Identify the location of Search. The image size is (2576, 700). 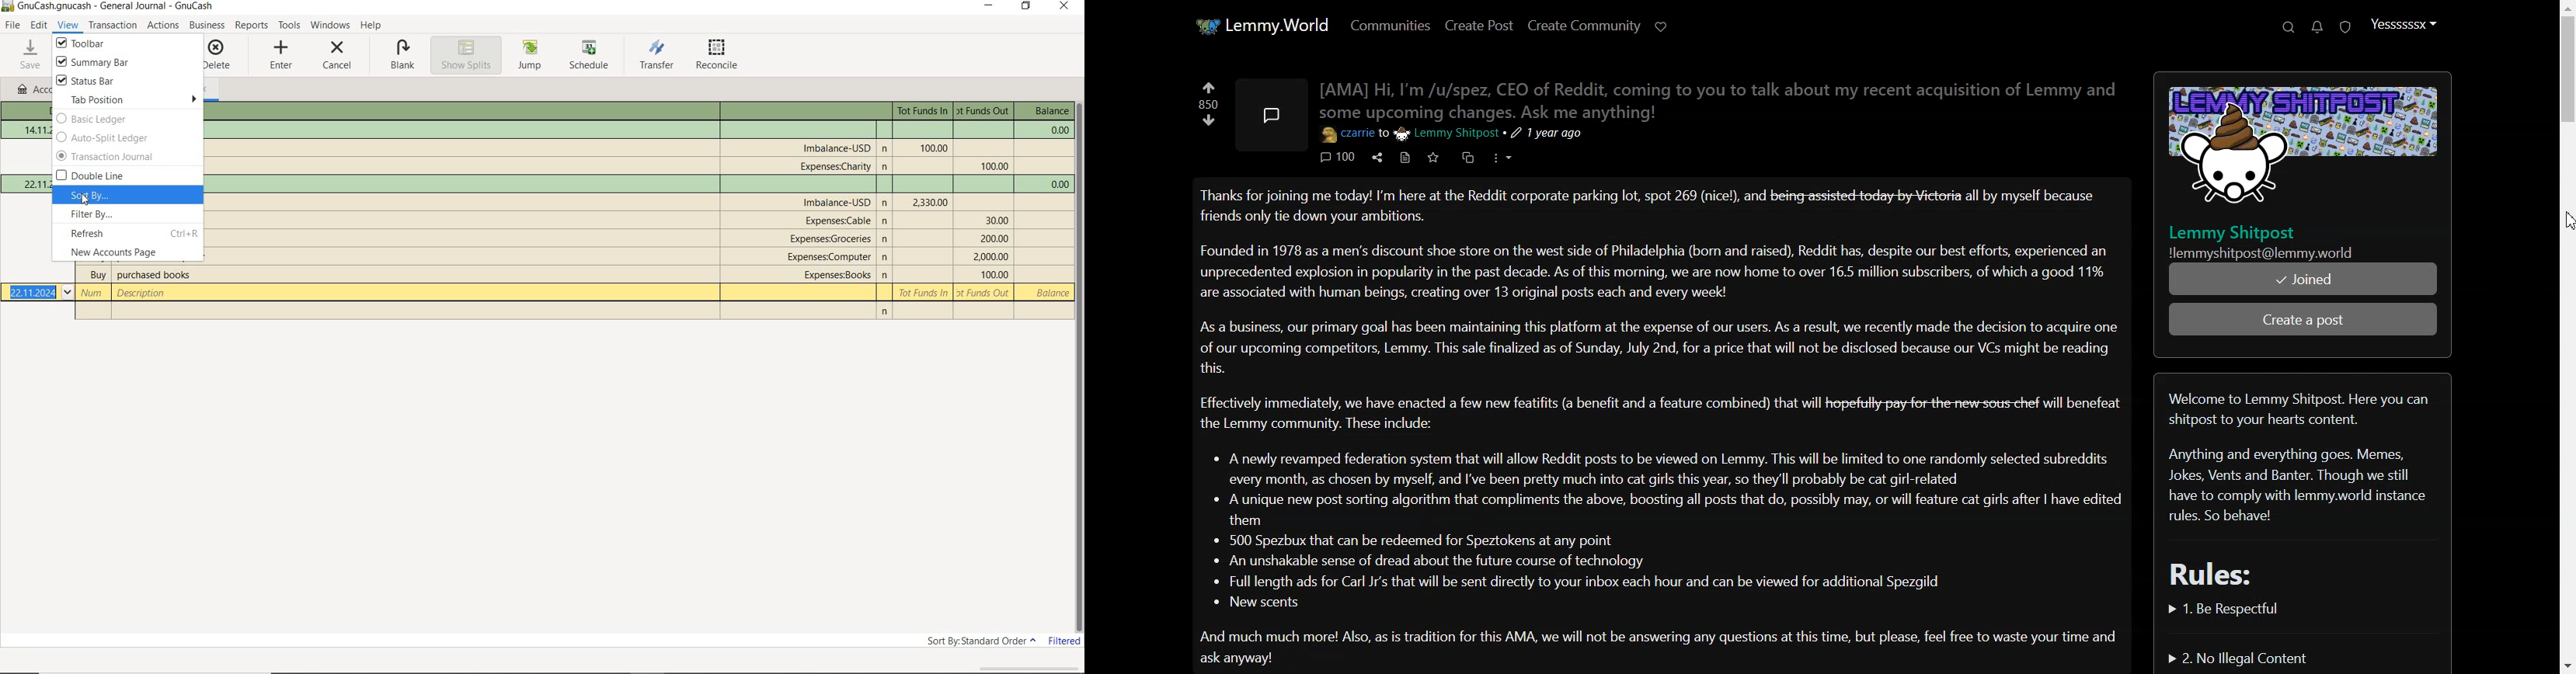
(2286, 28).